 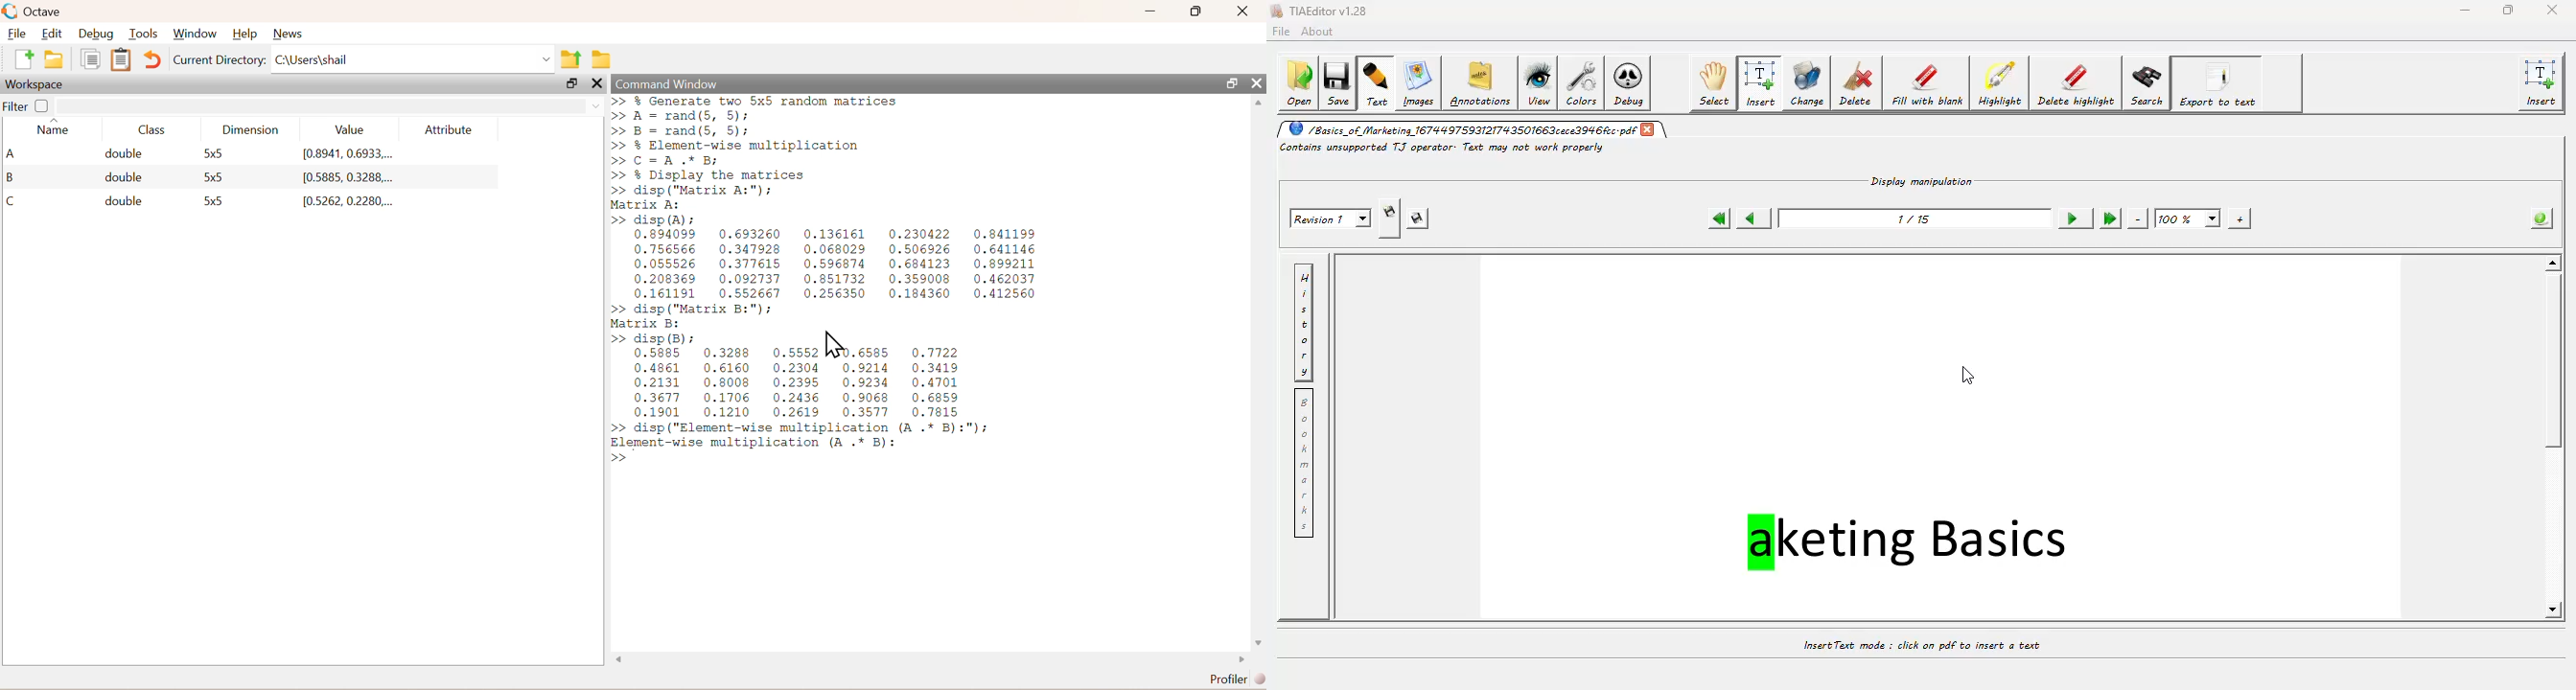 What do you see at coordinates (2188, 218) in the screenshot?
I see `100%` at bounding box center [2188, 218].